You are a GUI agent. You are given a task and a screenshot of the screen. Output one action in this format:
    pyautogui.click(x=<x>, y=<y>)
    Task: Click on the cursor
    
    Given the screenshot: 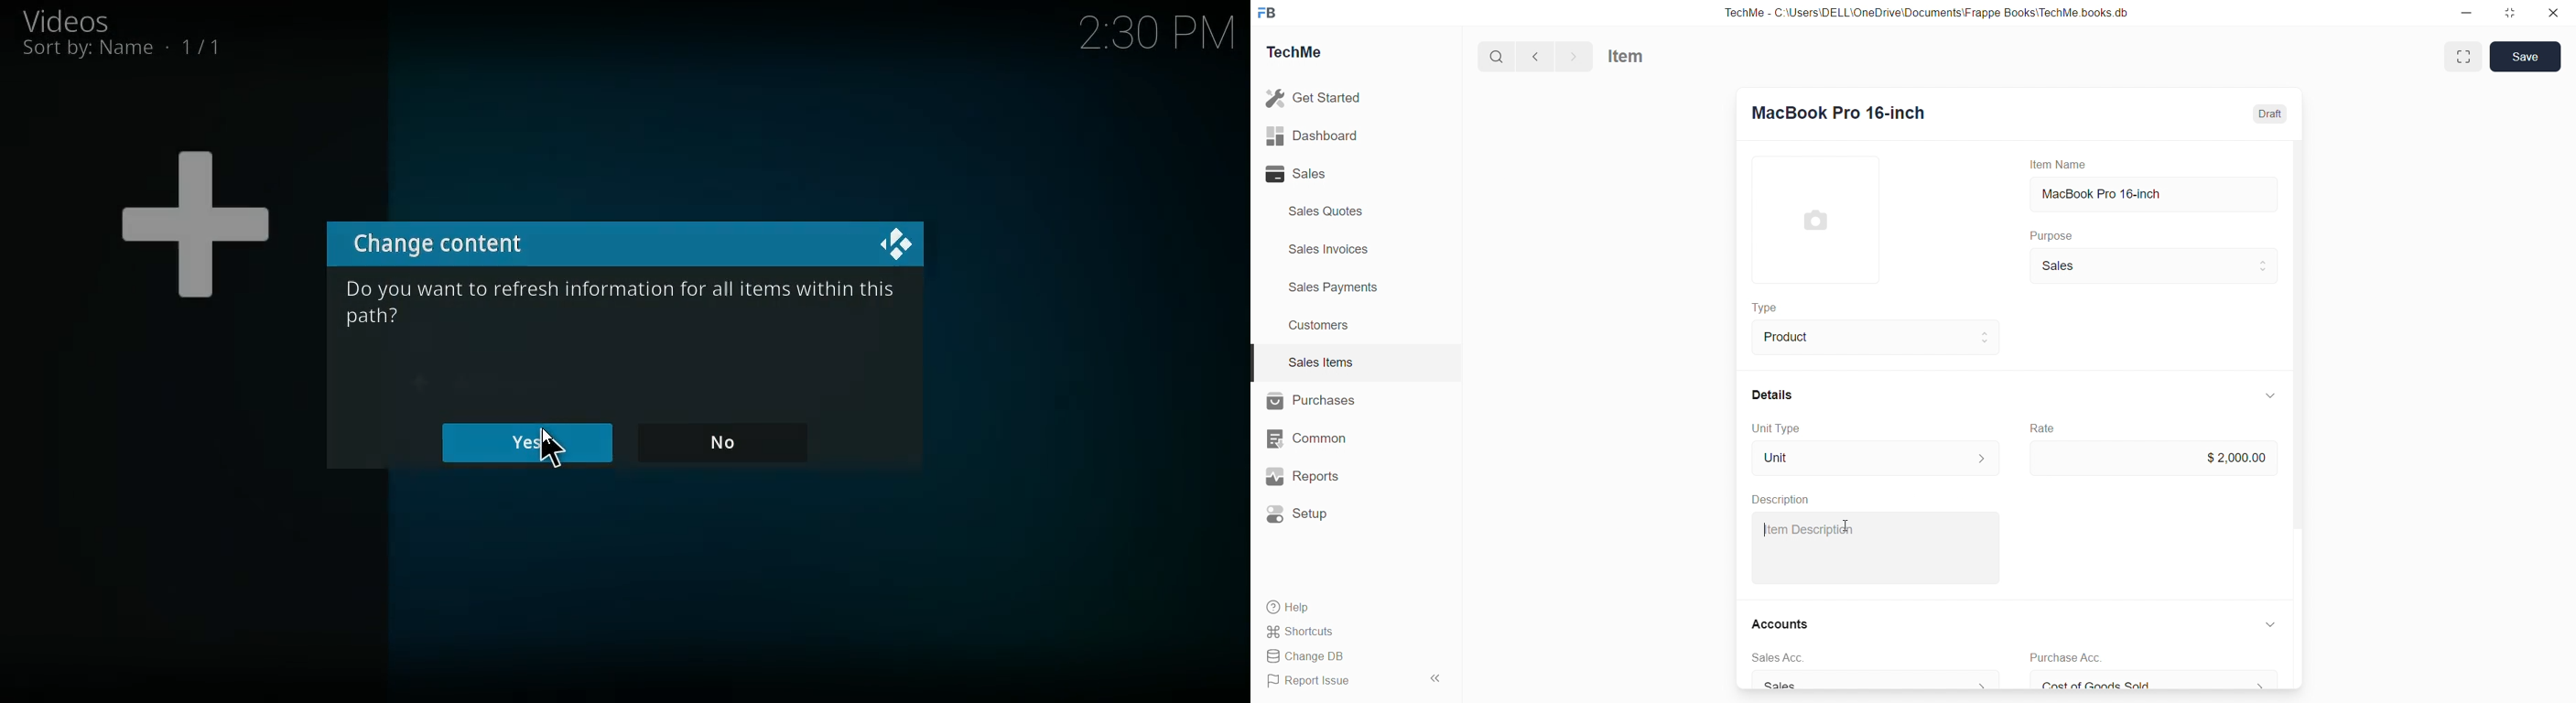 What is the action you would take?
    pyautogui.click(x=547, y=445)
    